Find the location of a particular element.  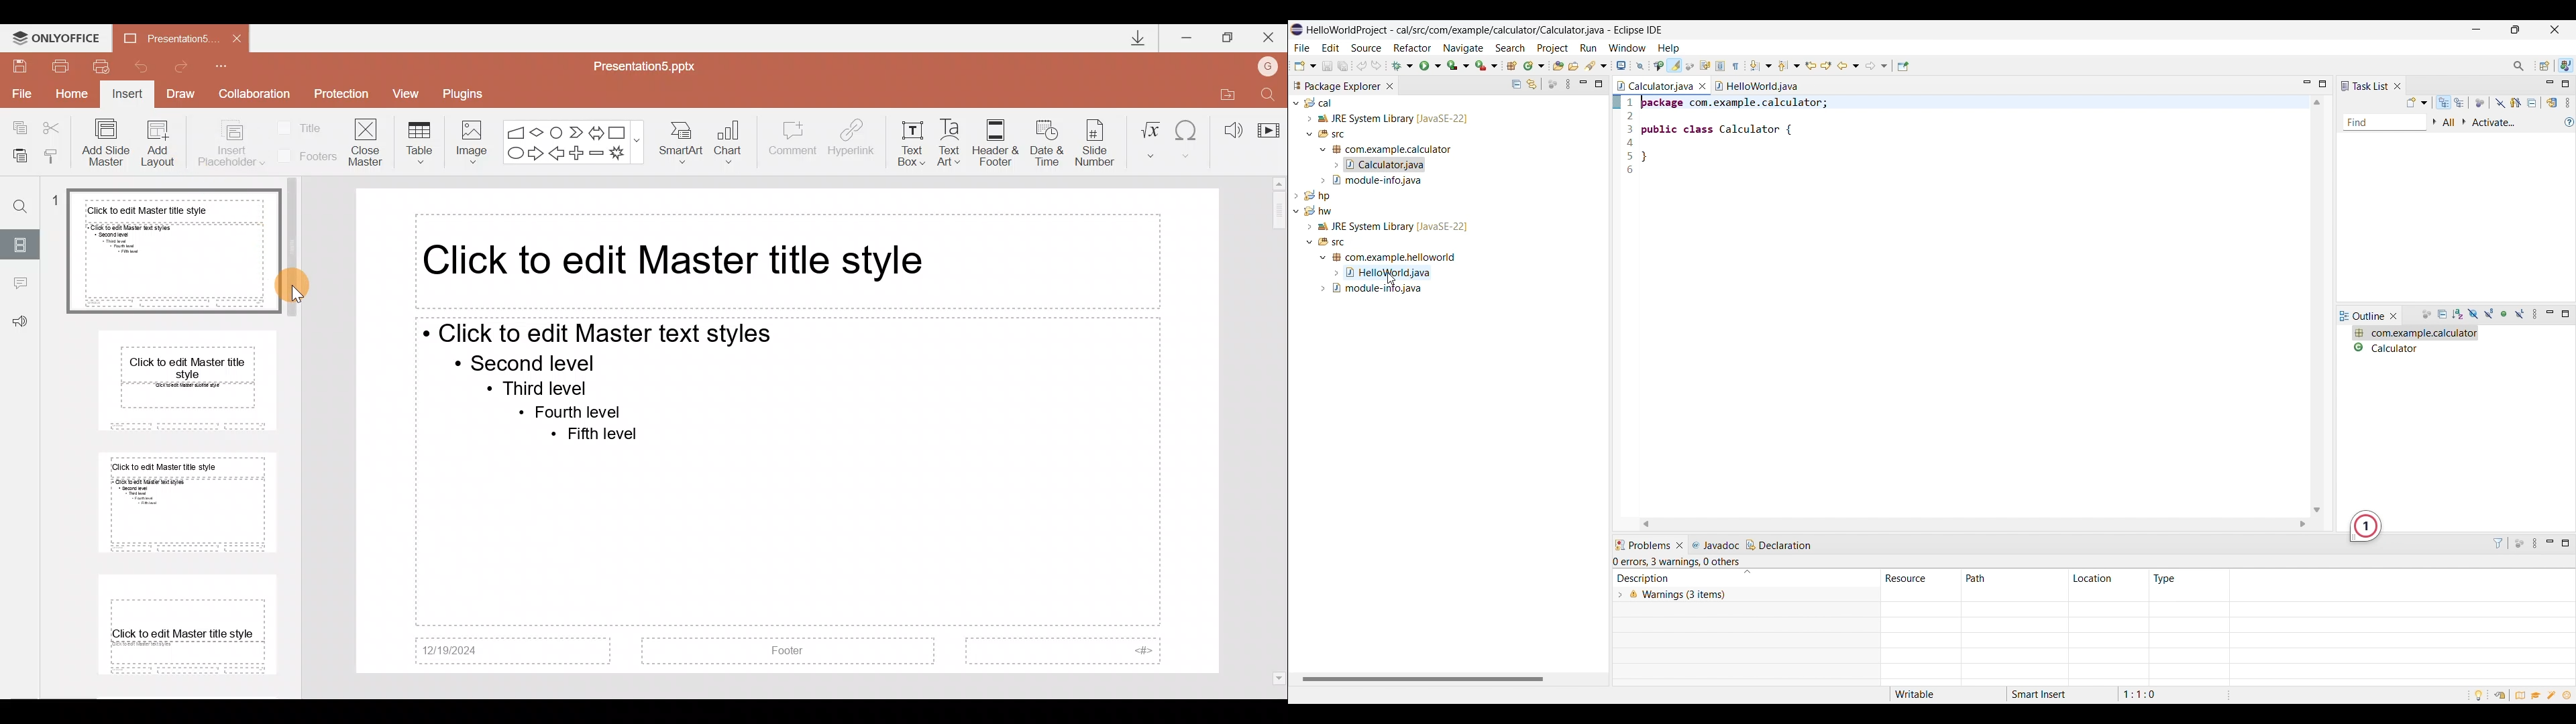

Focus on active task is located at coordinates (1552, 84).